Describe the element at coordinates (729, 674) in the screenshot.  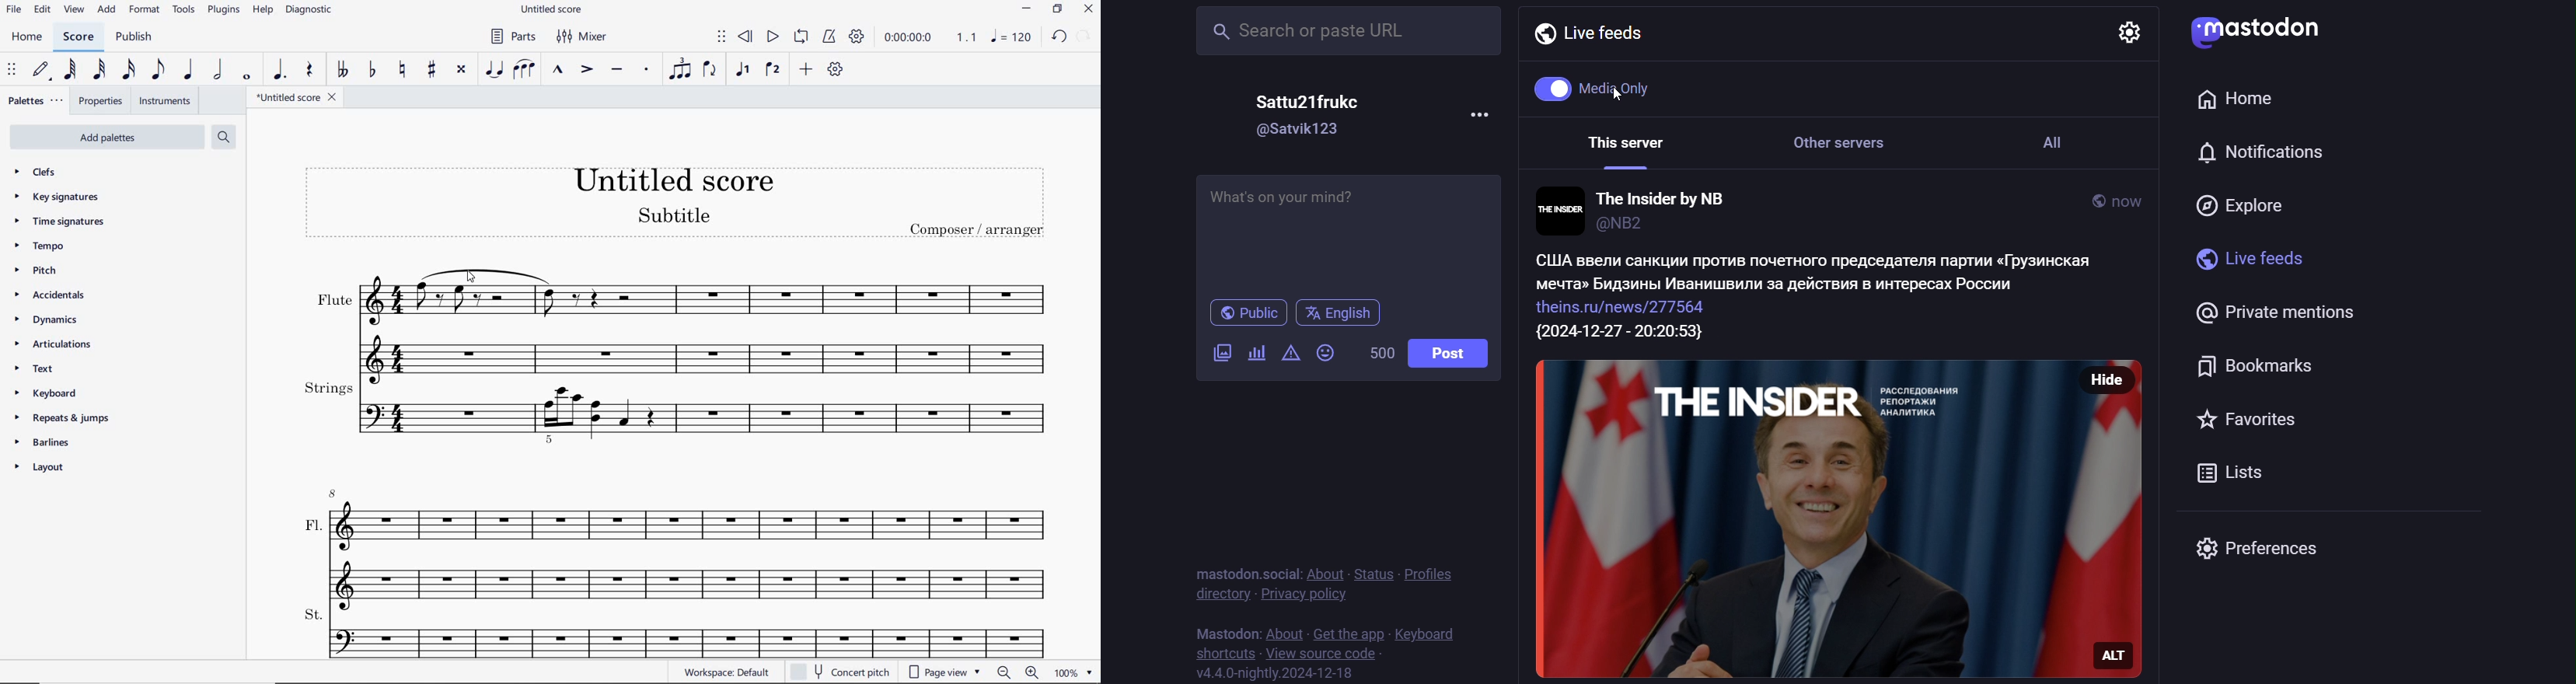
I see `workplace: default` at that location.